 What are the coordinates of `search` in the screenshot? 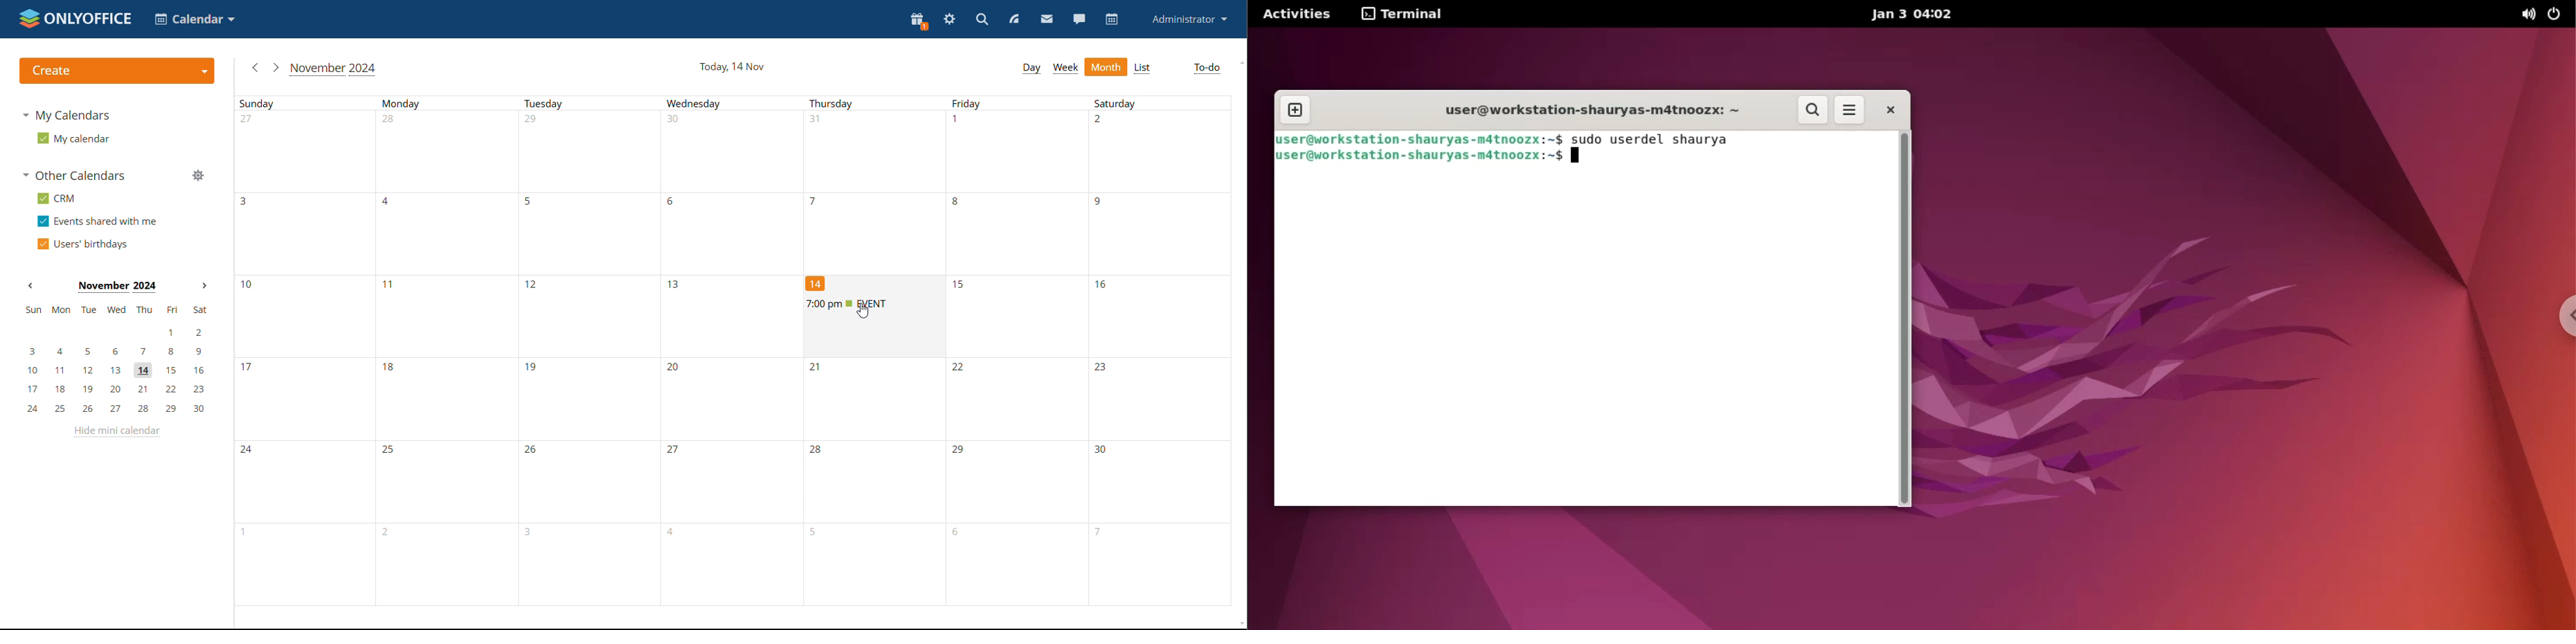 It's located at (981, 19).